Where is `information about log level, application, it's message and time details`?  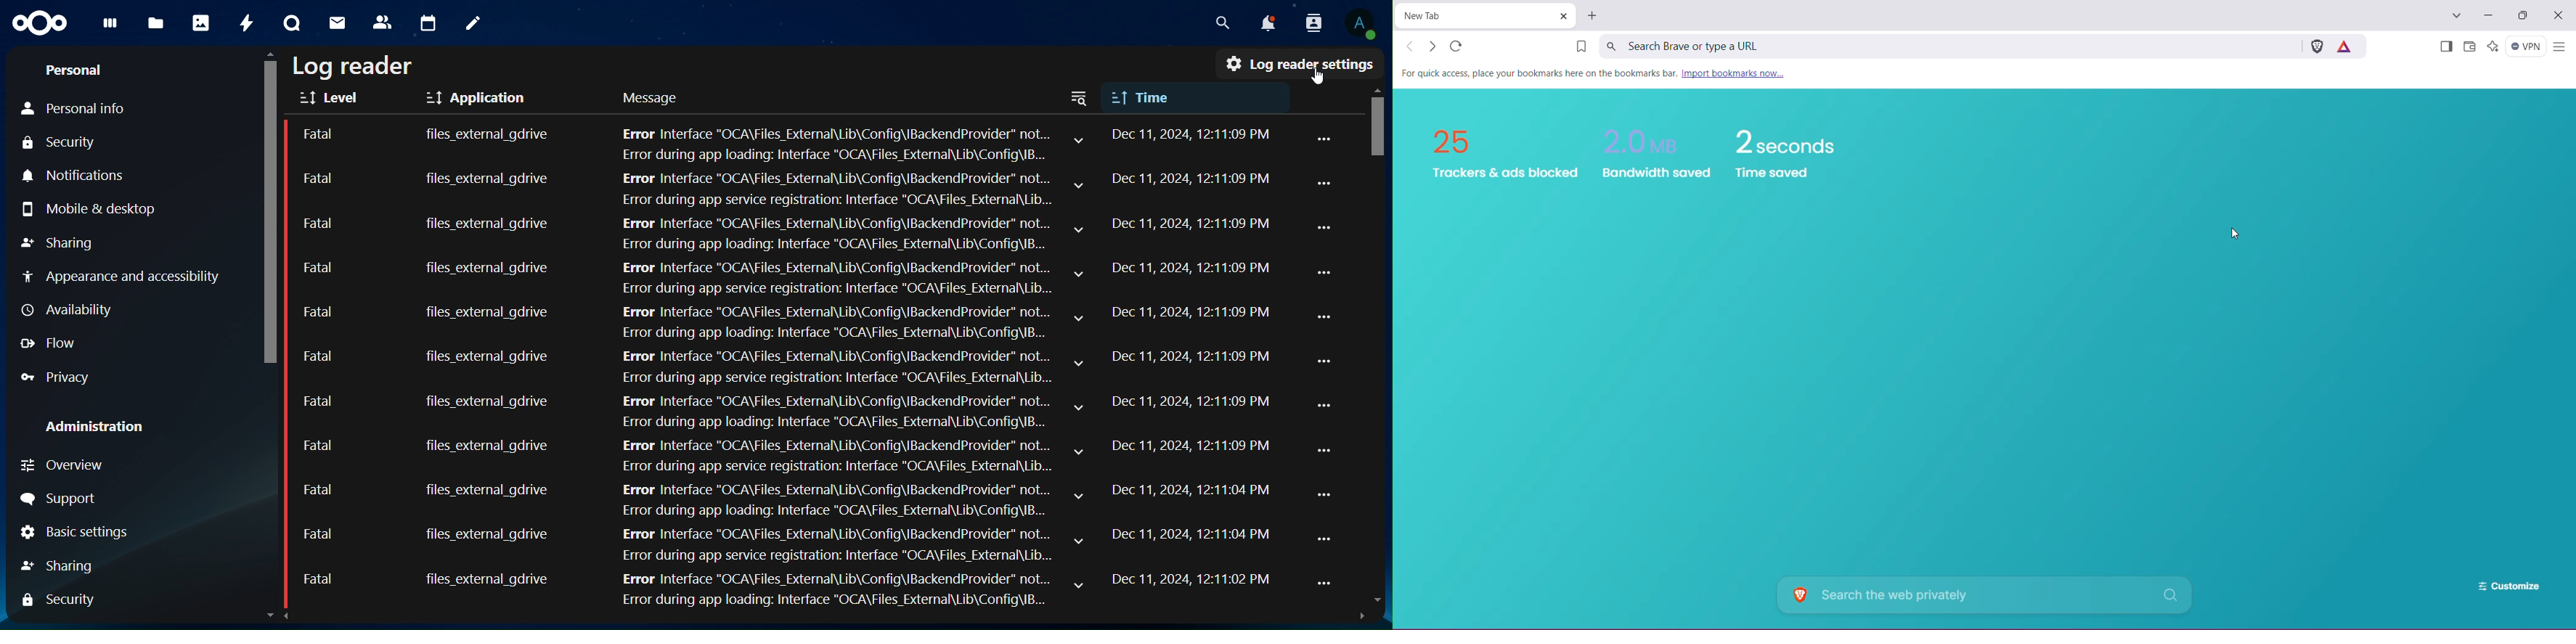
information about log level, application, it's message and time details is located at coordinates (788, 277).